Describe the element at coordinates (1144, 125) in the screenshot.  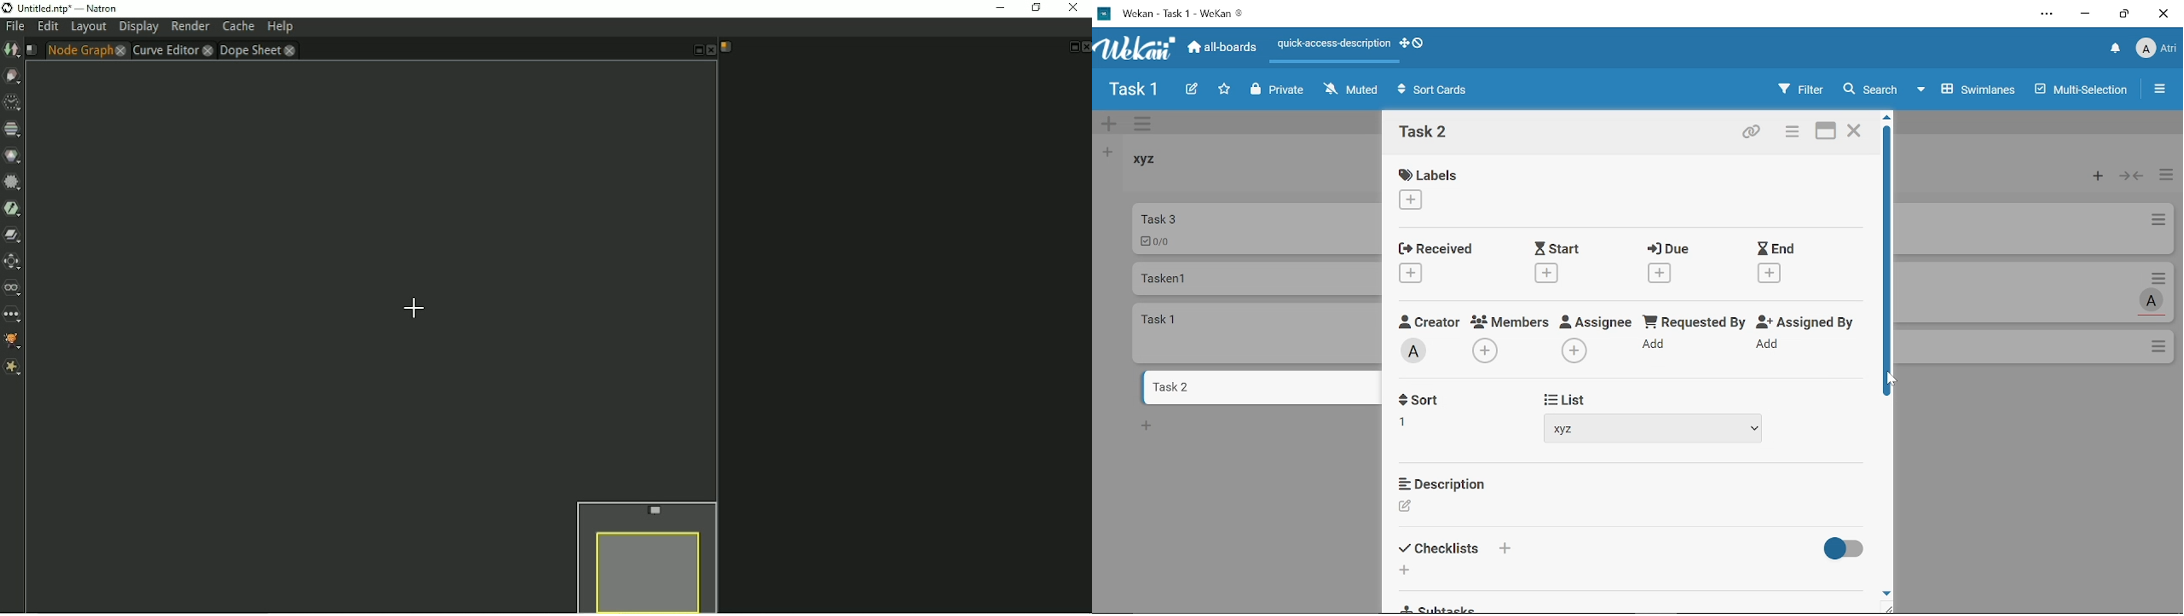
I see `Manage swimlane` at that location.